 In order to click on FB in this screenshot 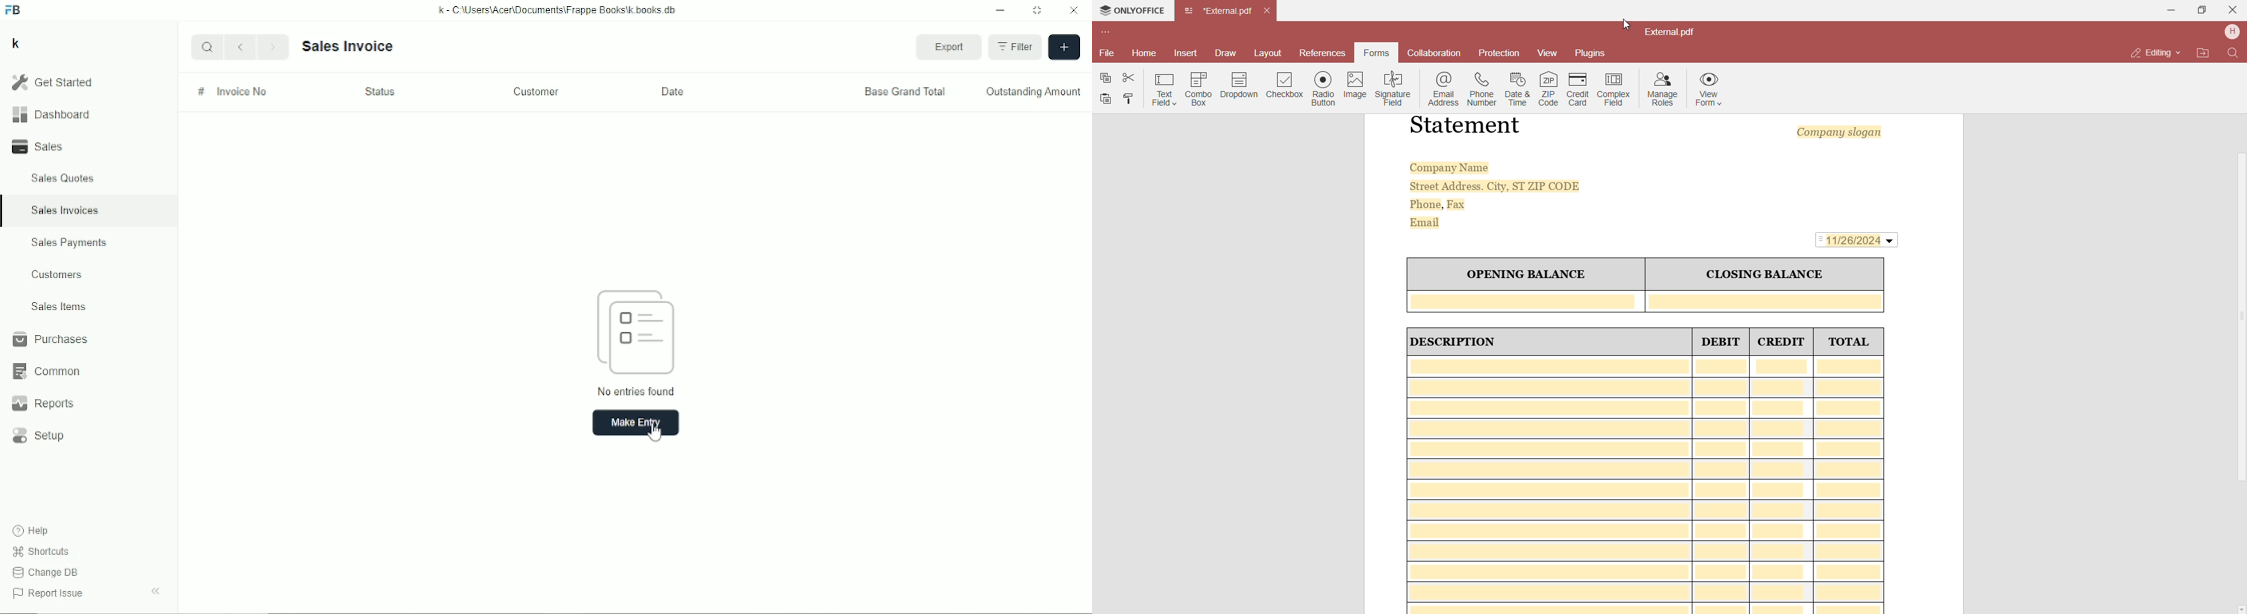, I will do `click(14, 10)`.